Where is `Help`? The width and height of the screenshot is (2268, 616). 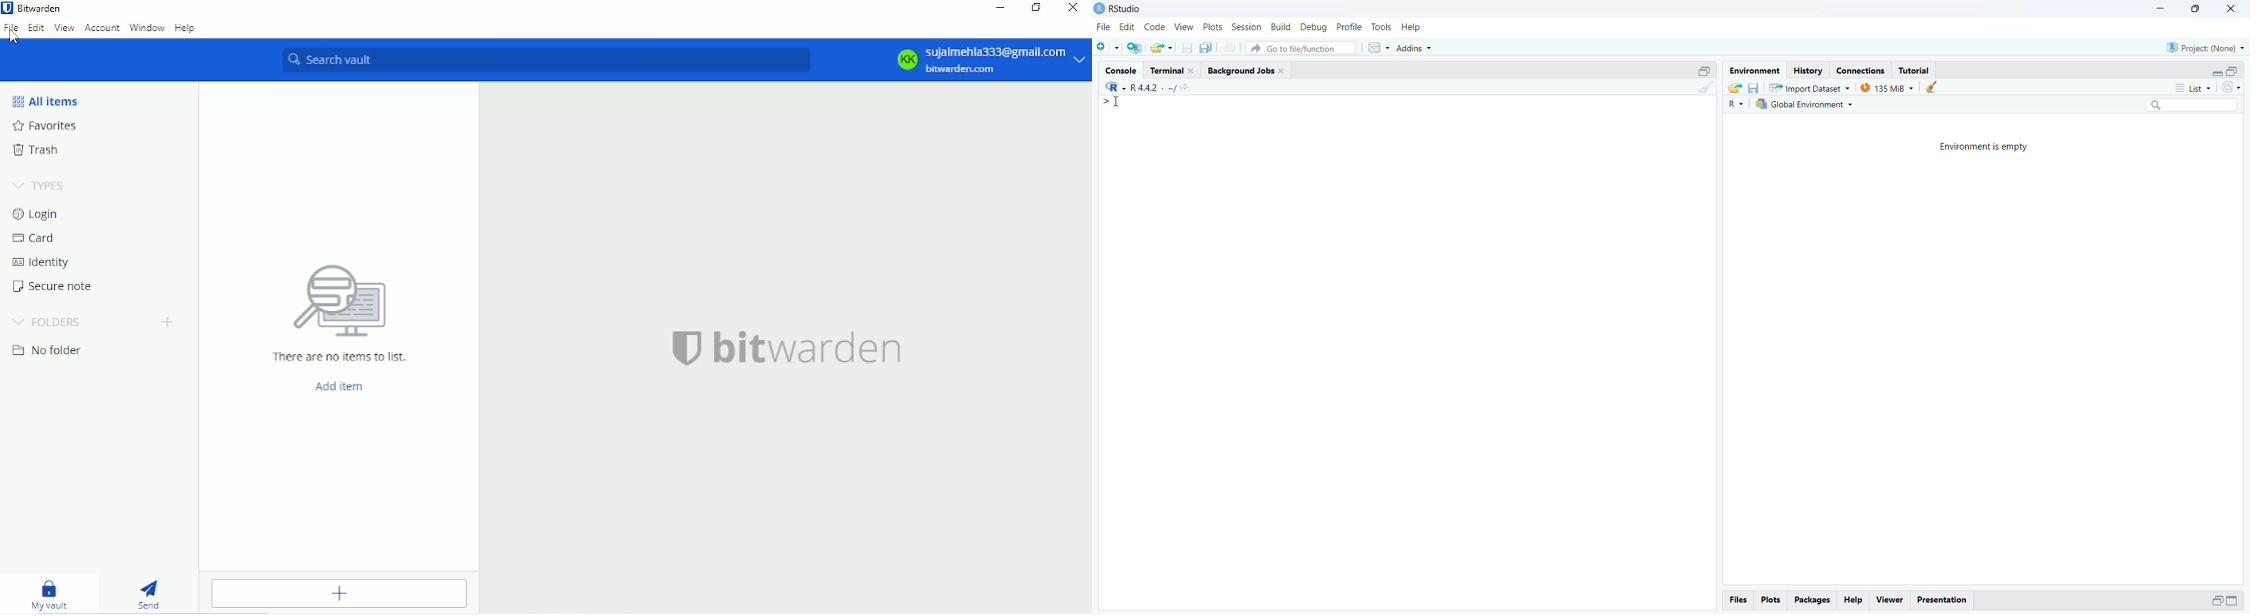 Help is located at coordinates (1412, 27).